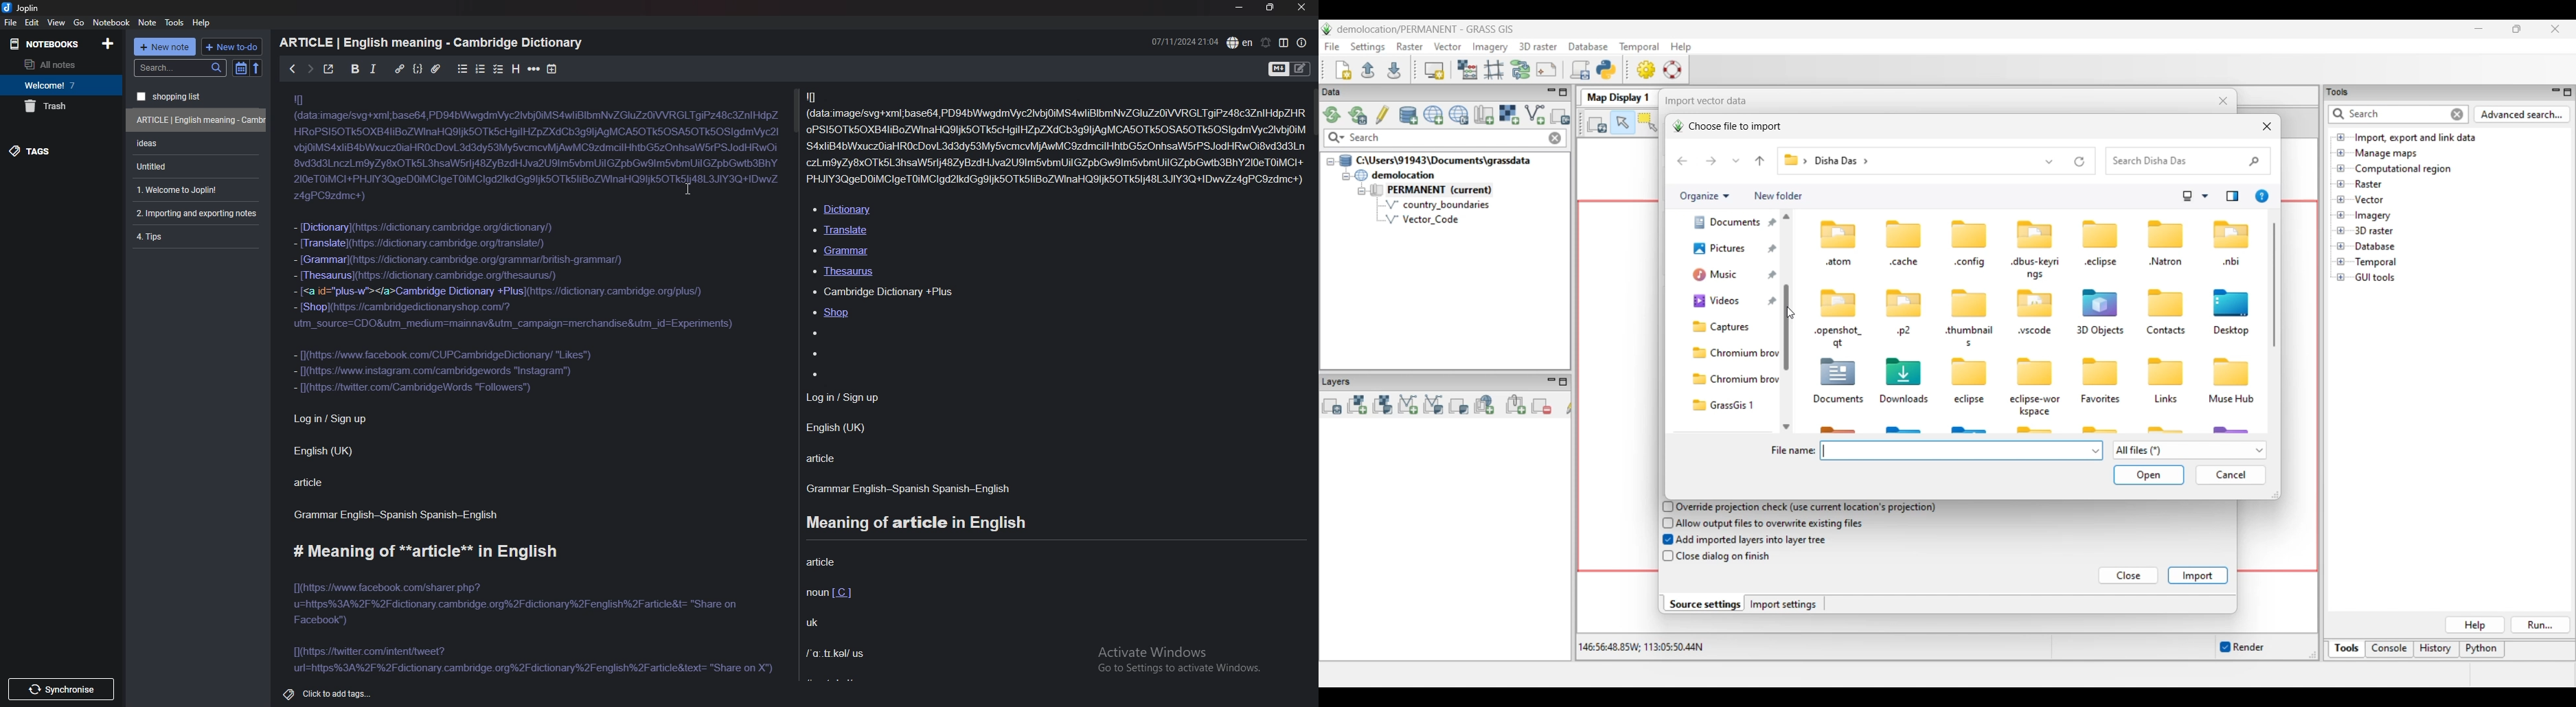  Describe the element at coordinates (374, 69) in the screenshot. I see `italic` at that location.